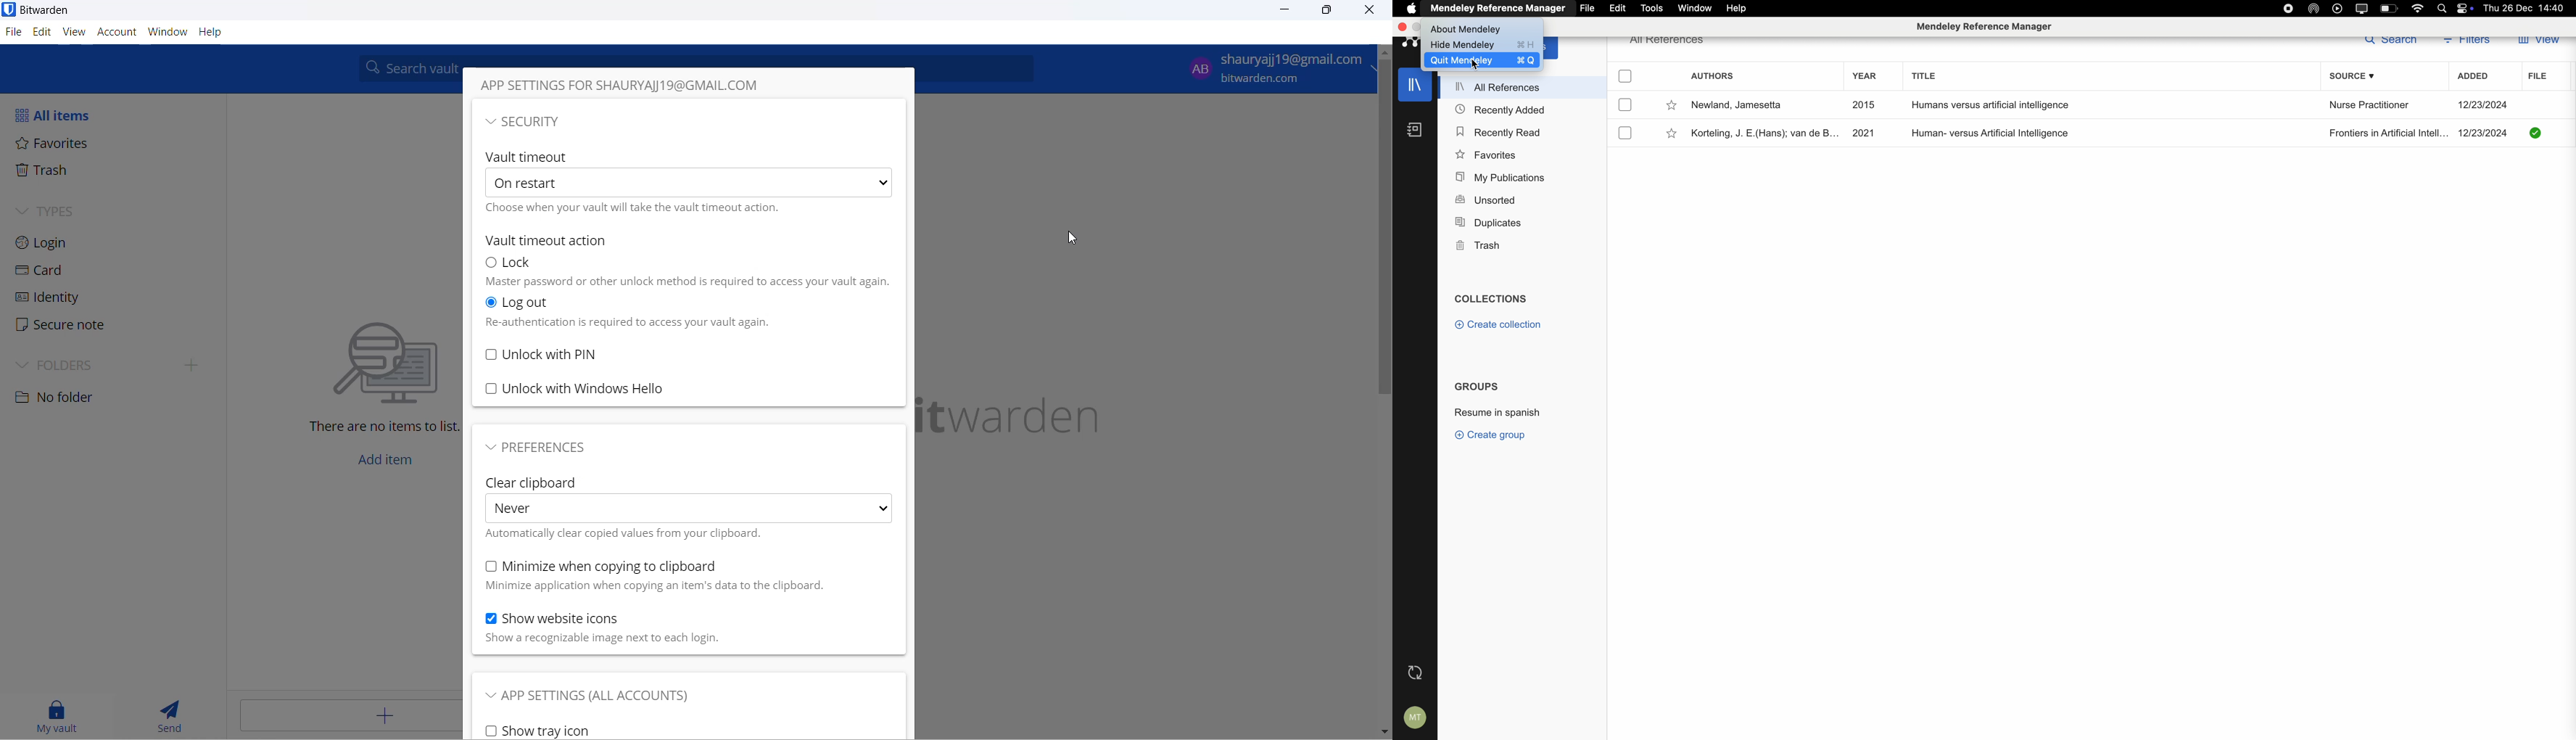 The image size is (2576, 756). I want to click on No folder, so click(61, 400).